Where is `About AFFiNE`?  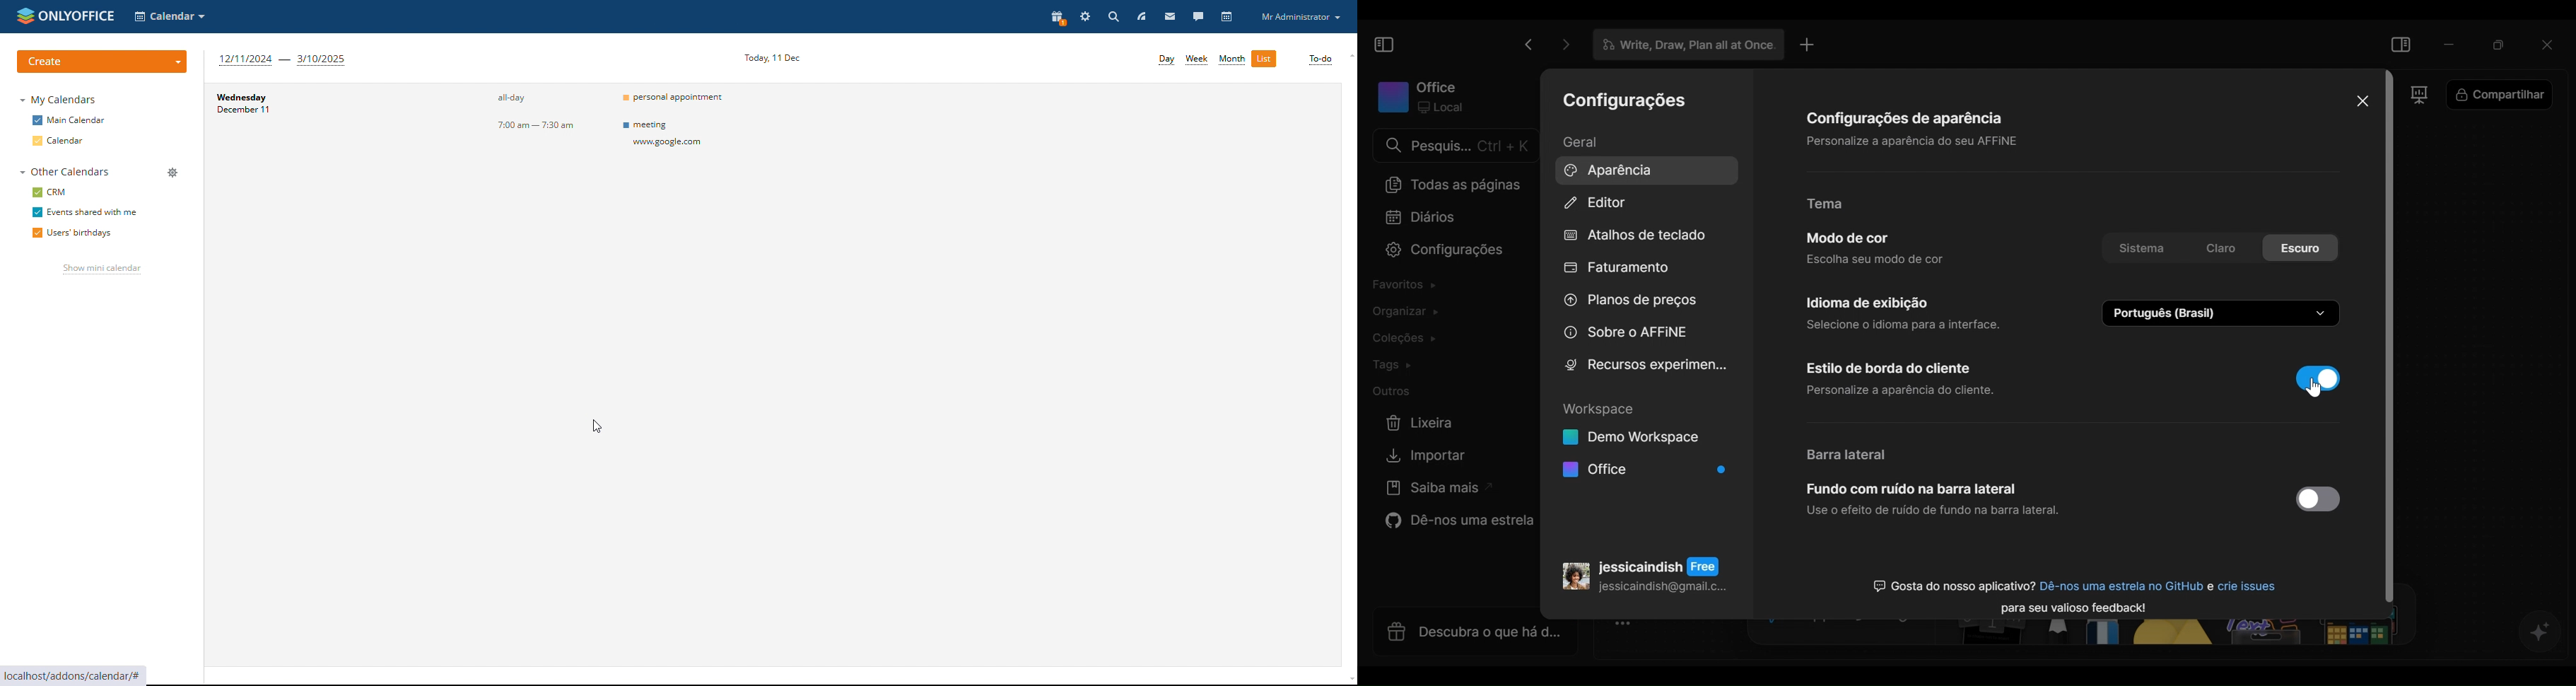
About AFFiNE is located at coordinates (1626, 333).